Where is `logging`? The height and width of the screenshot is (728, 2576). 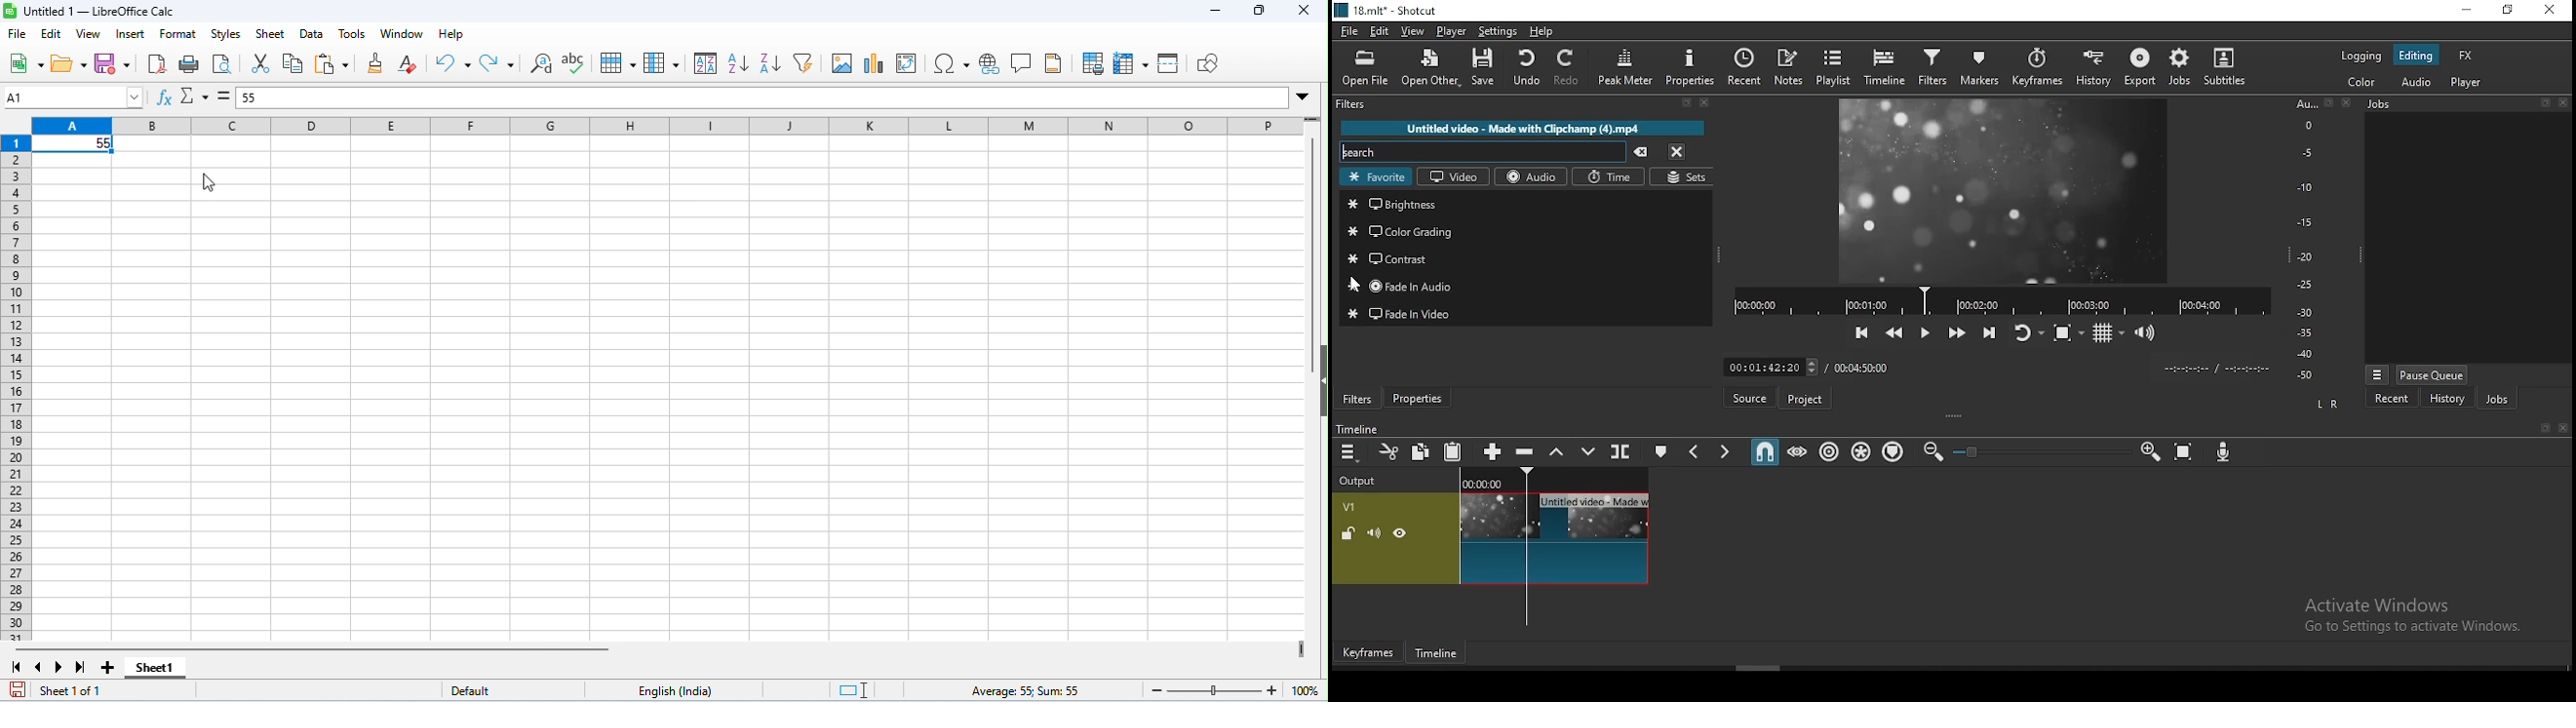
logging is located at coordinates (2359, 58).